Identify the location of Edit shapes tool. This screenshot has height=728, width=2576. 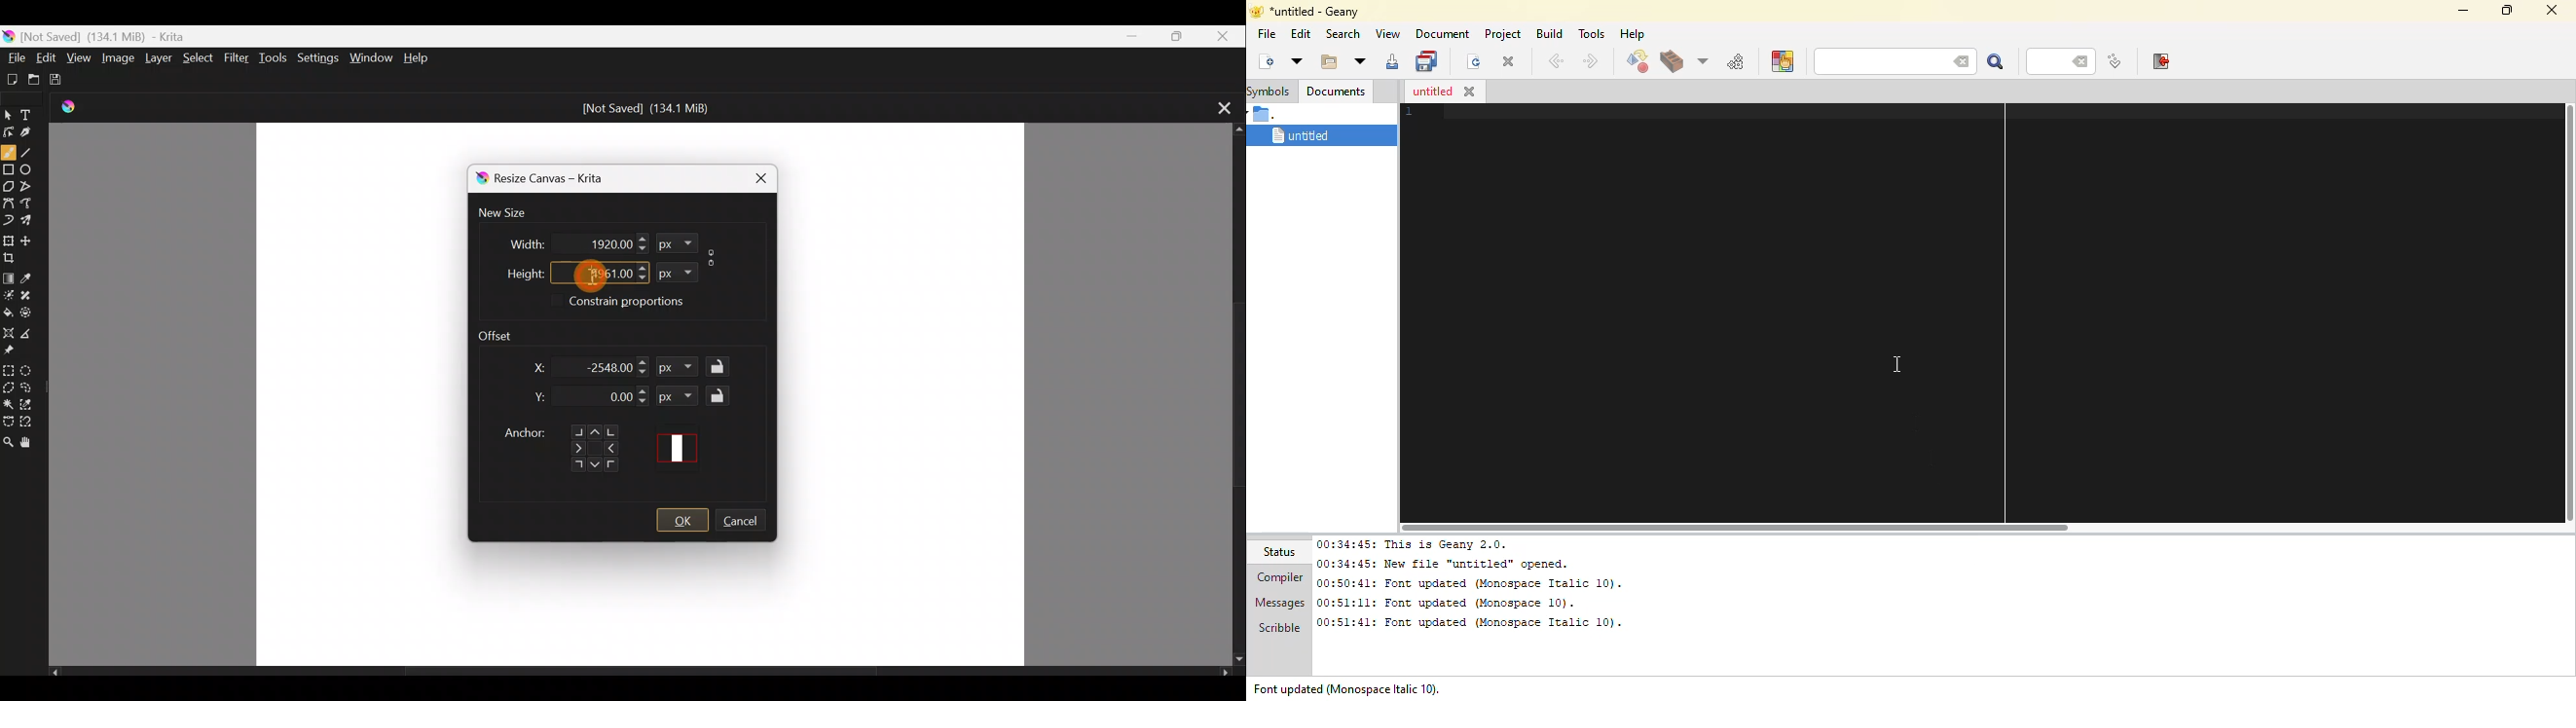
(9, 131).